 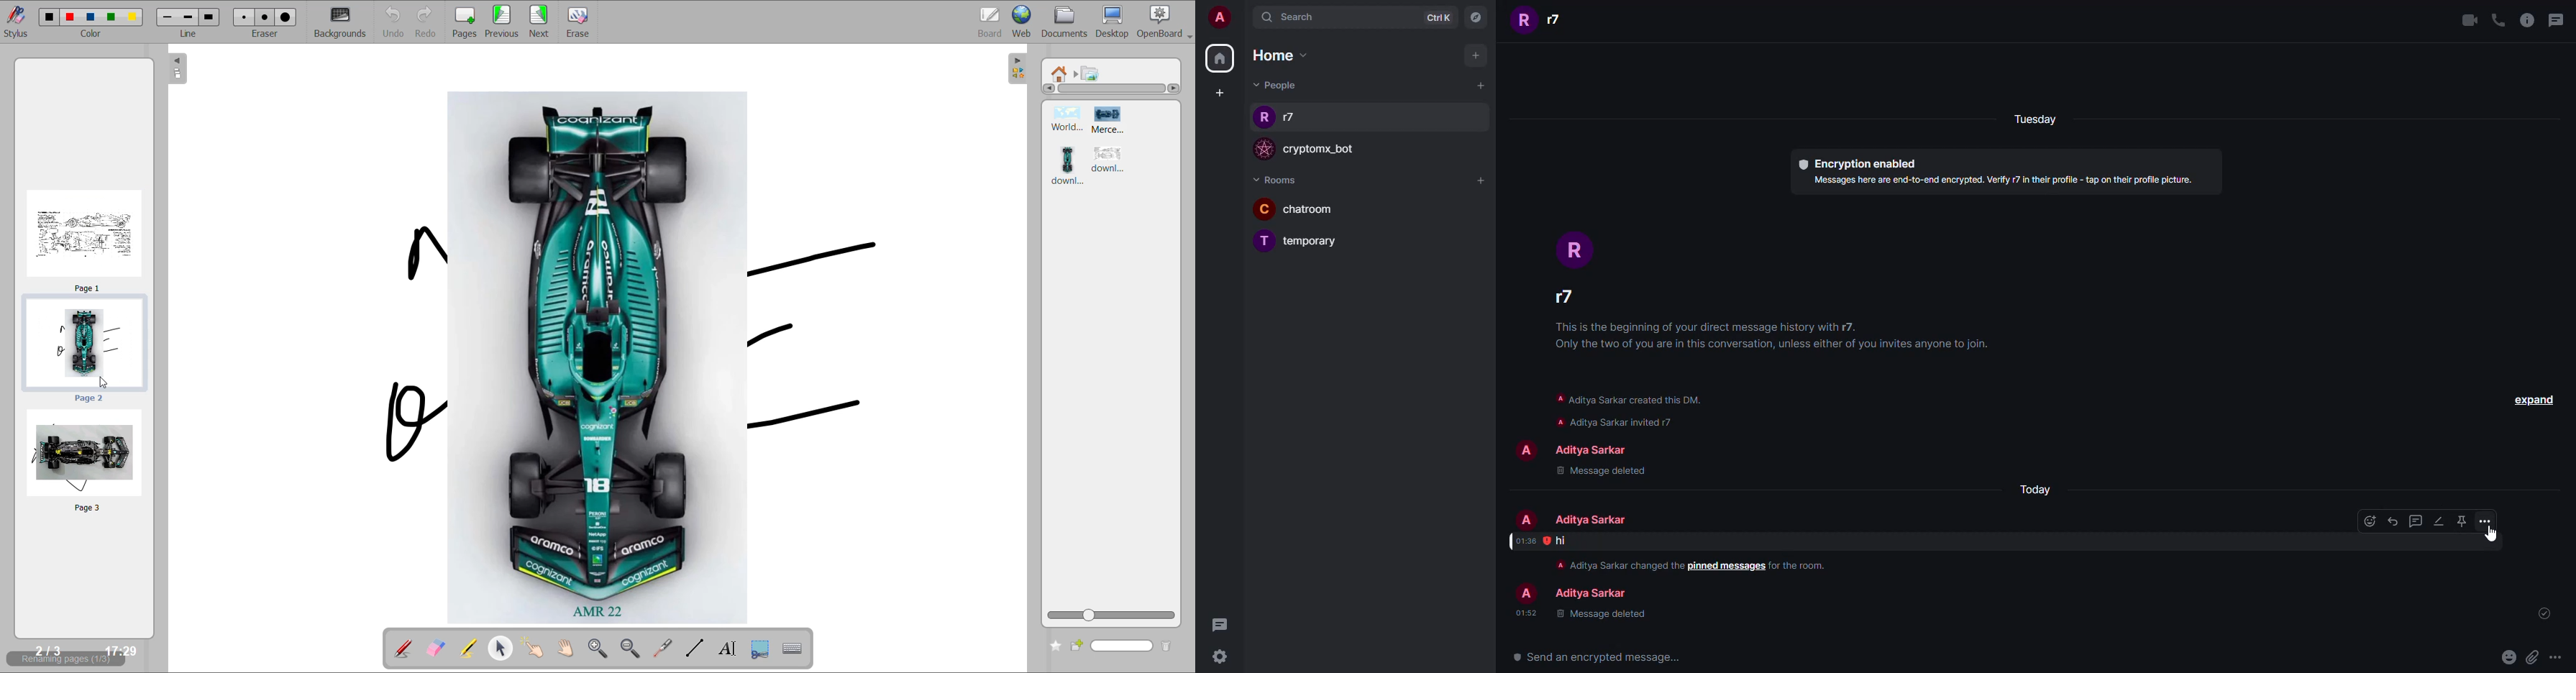 I want to click on emoji, so click(x=2508, y=656).